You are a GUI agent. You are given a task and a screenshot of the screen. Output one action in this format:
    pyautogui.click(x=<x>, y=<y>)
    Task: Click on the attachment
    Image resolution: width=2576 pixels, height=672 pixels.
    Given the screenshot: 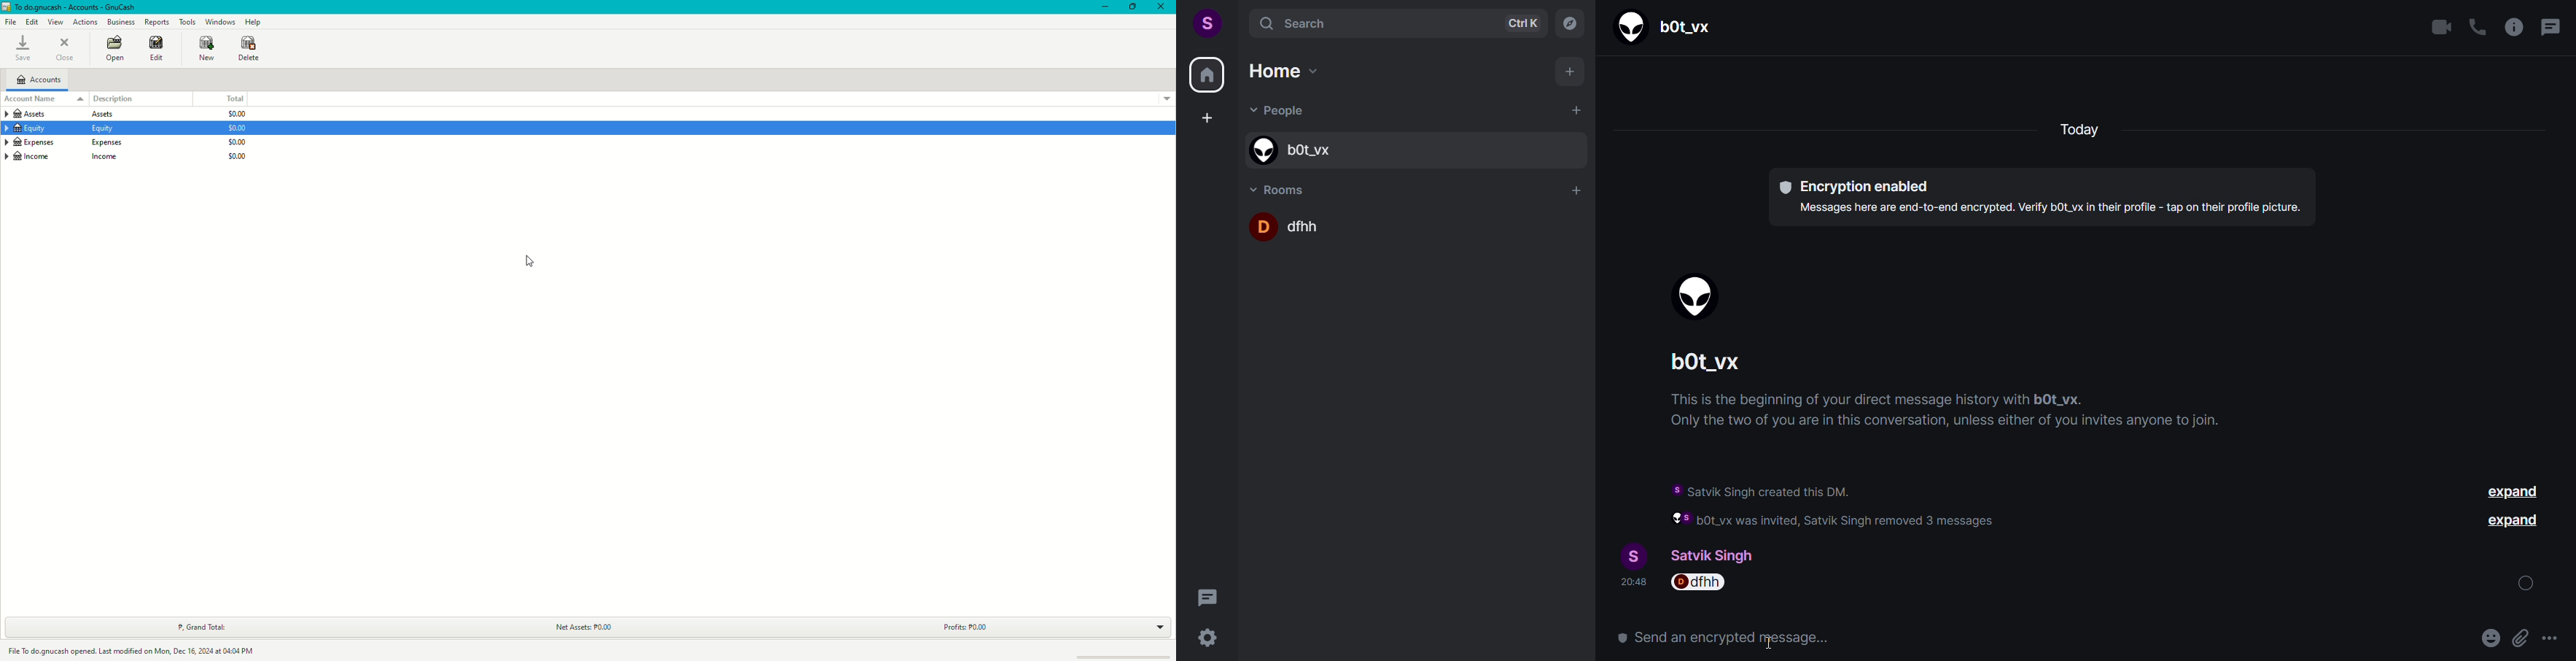 What is the action you would take?
    pyautogui.click(x=2486, y=638)
    